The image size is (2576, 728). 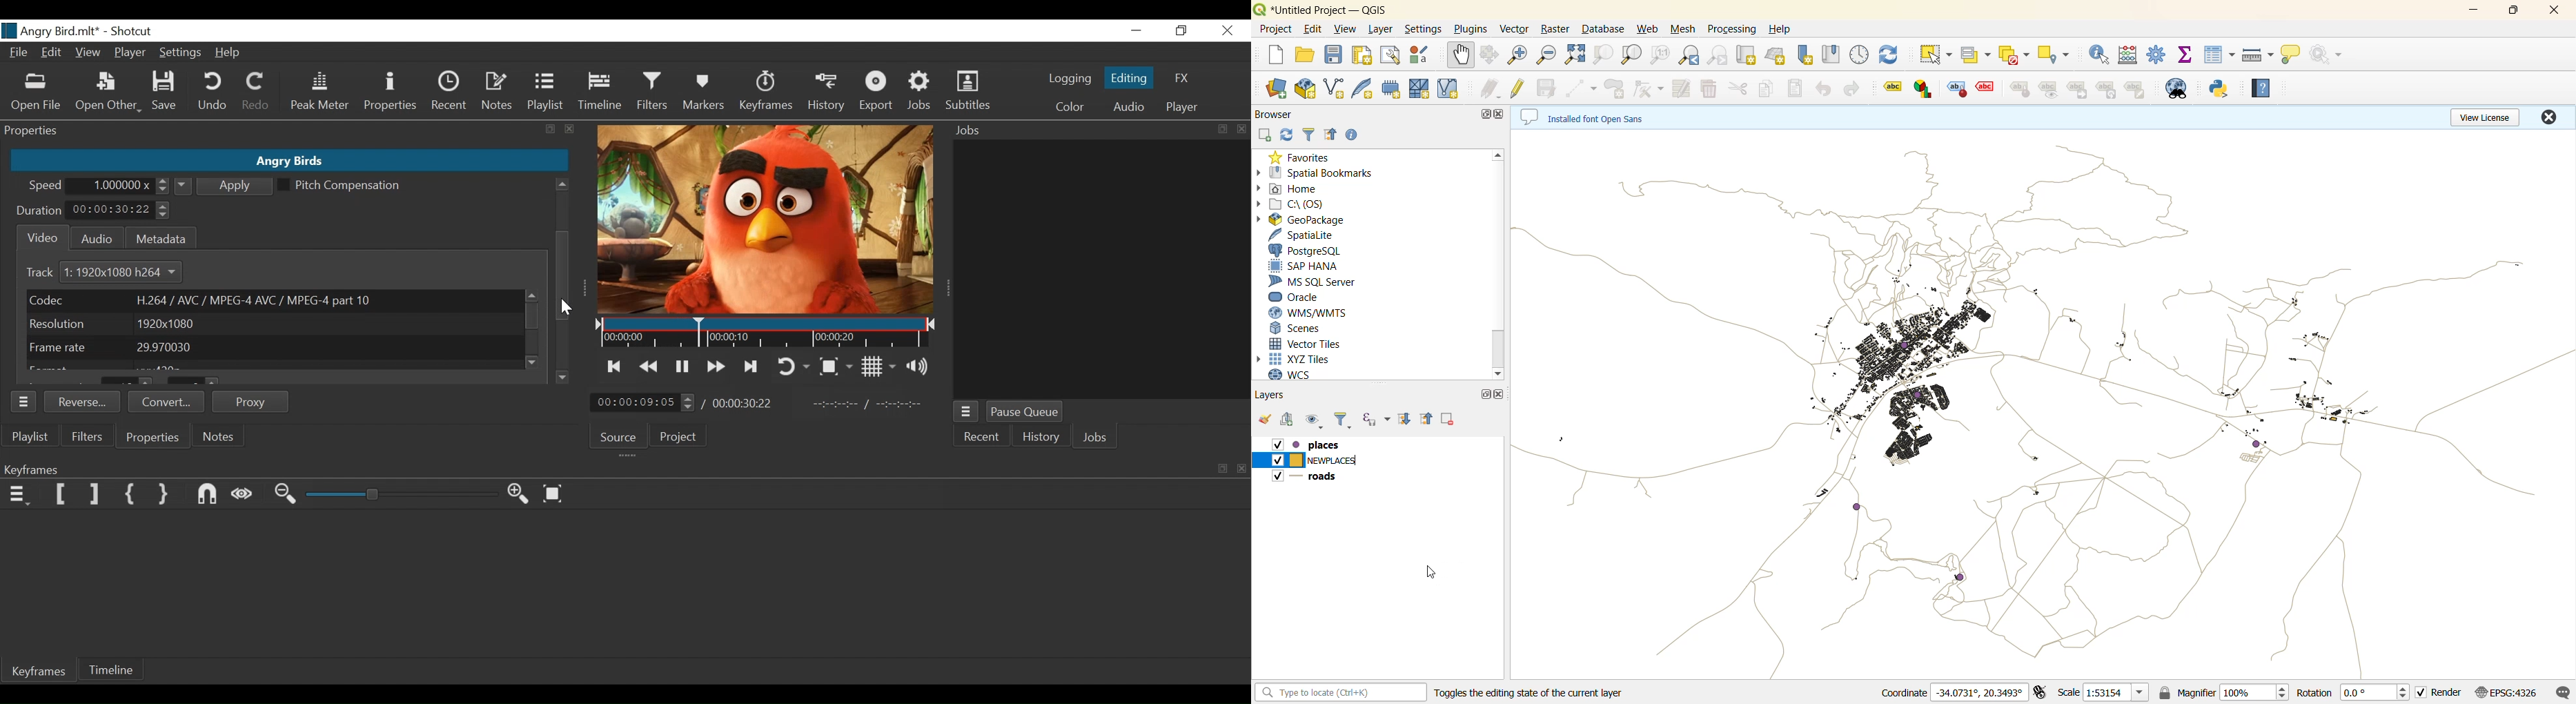 I want to click on History, so click(x=1039, y=438).